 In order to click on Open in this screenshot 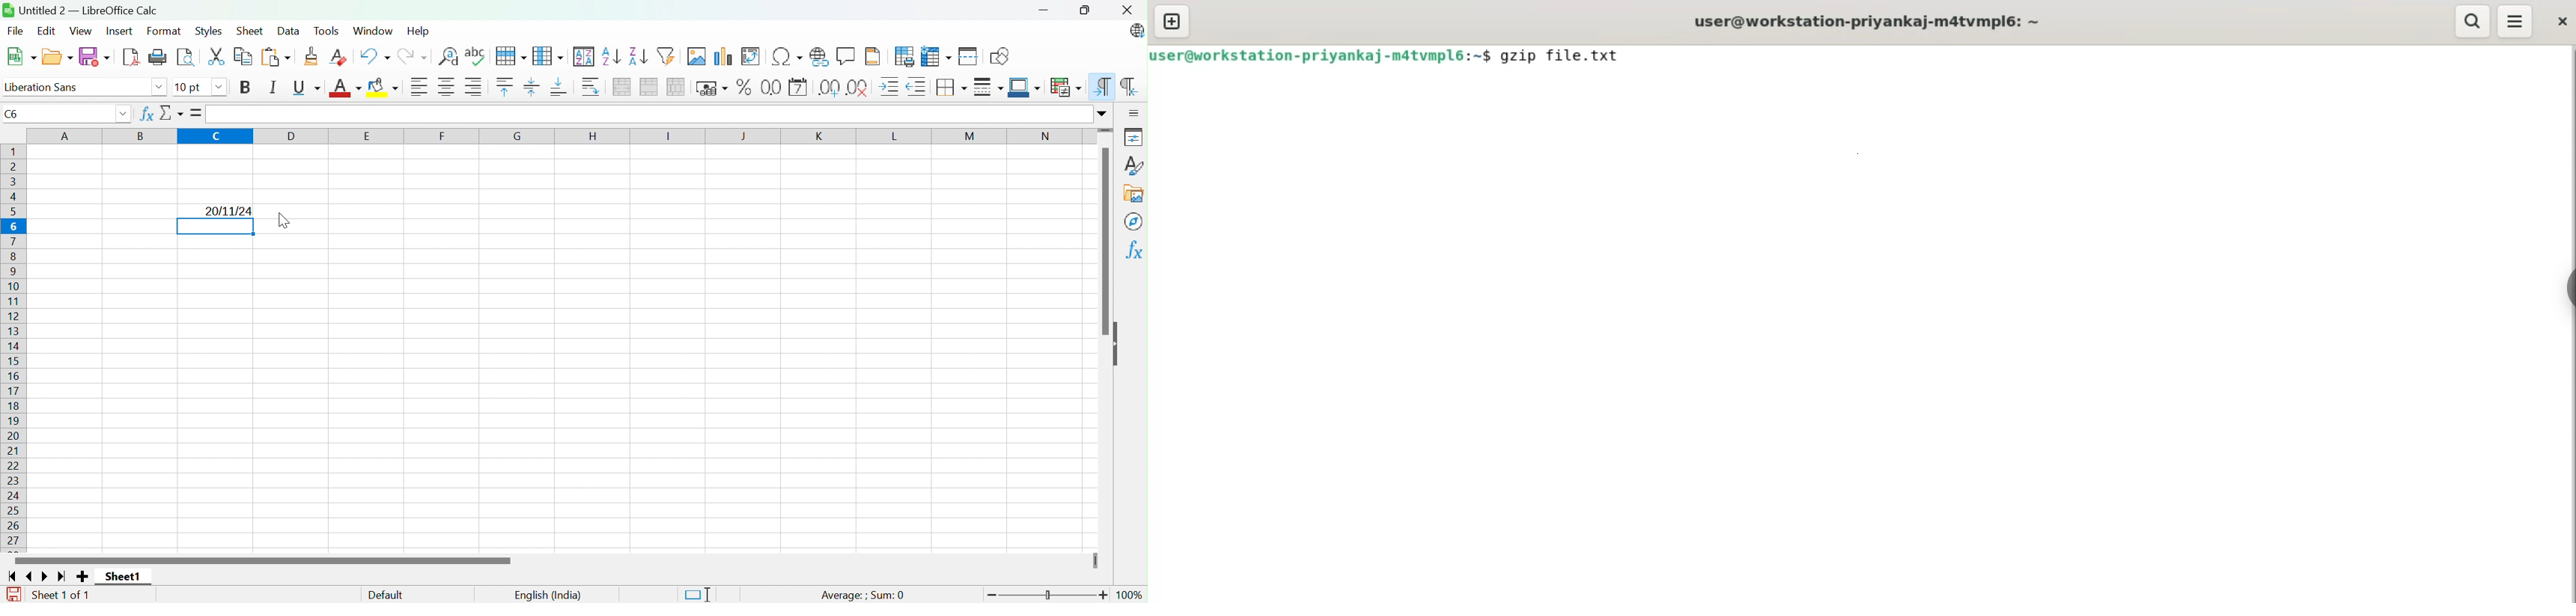, I will do `click(58, 56)`.